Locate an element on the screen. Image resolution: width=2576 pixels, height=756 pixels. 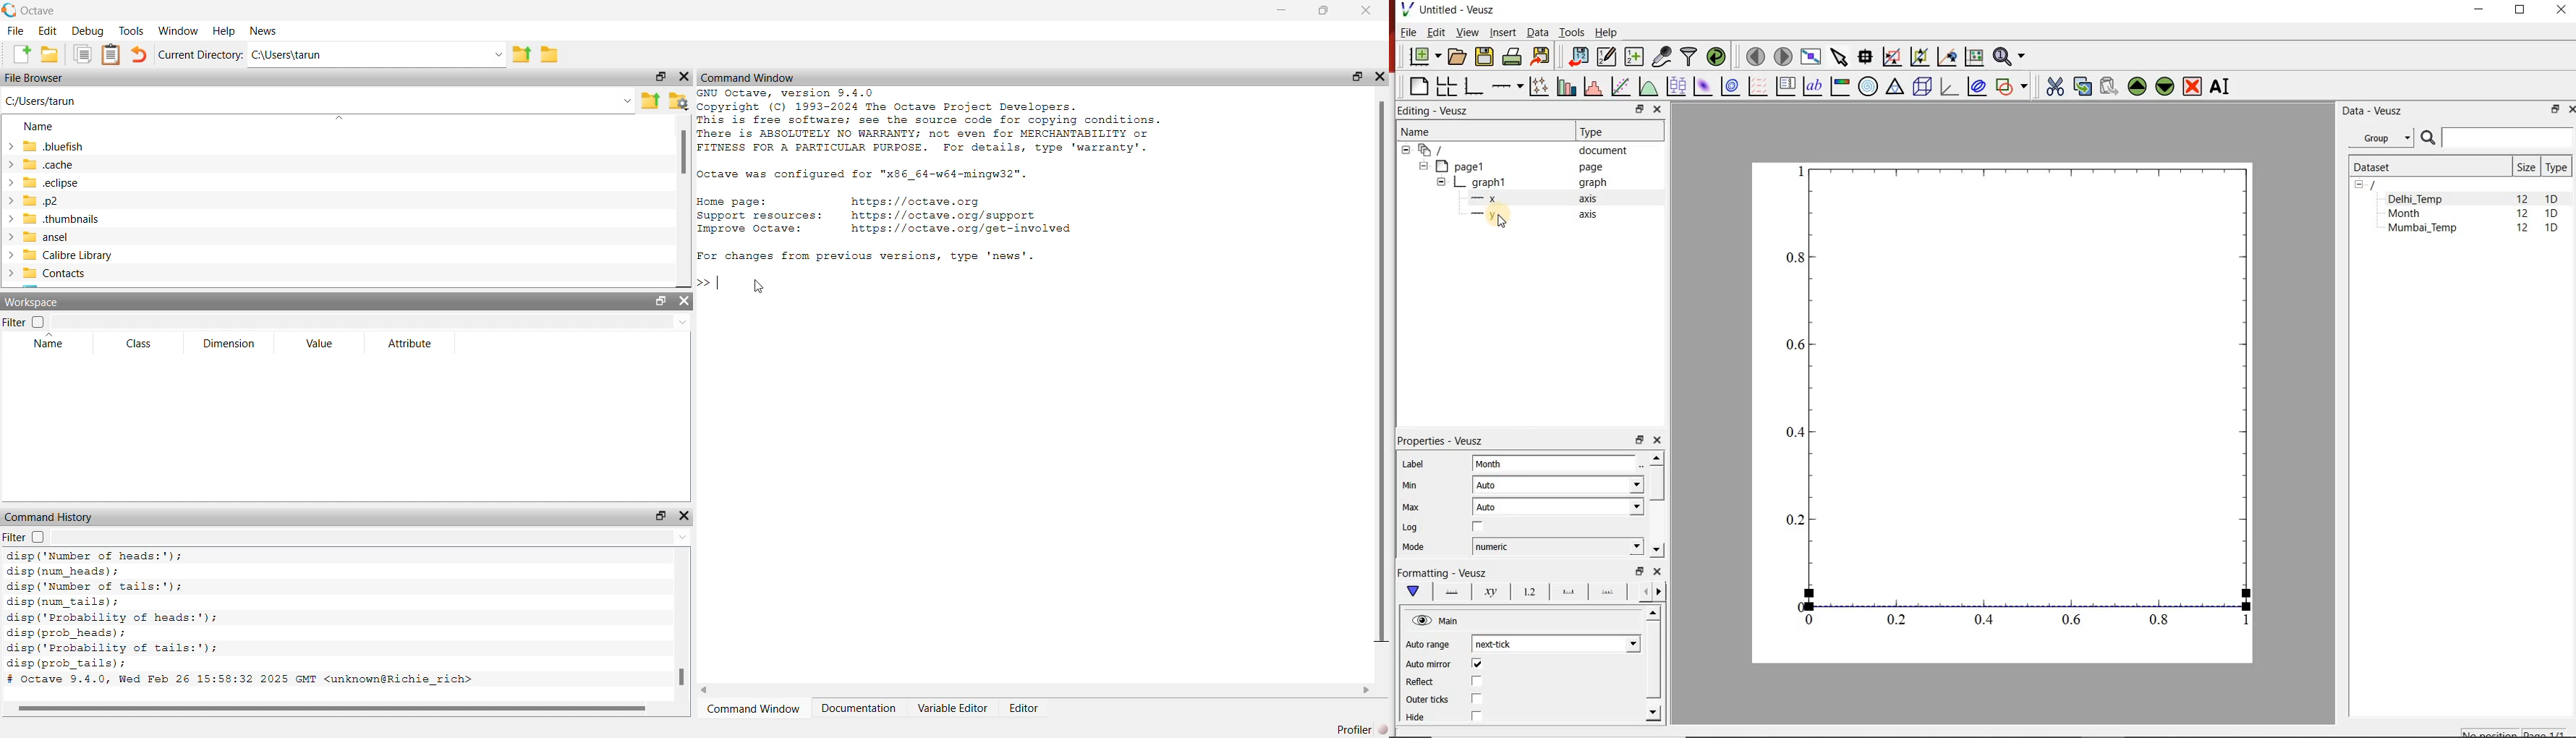
plot a 2d dataset as an image is located at coordinates (1704, 86).